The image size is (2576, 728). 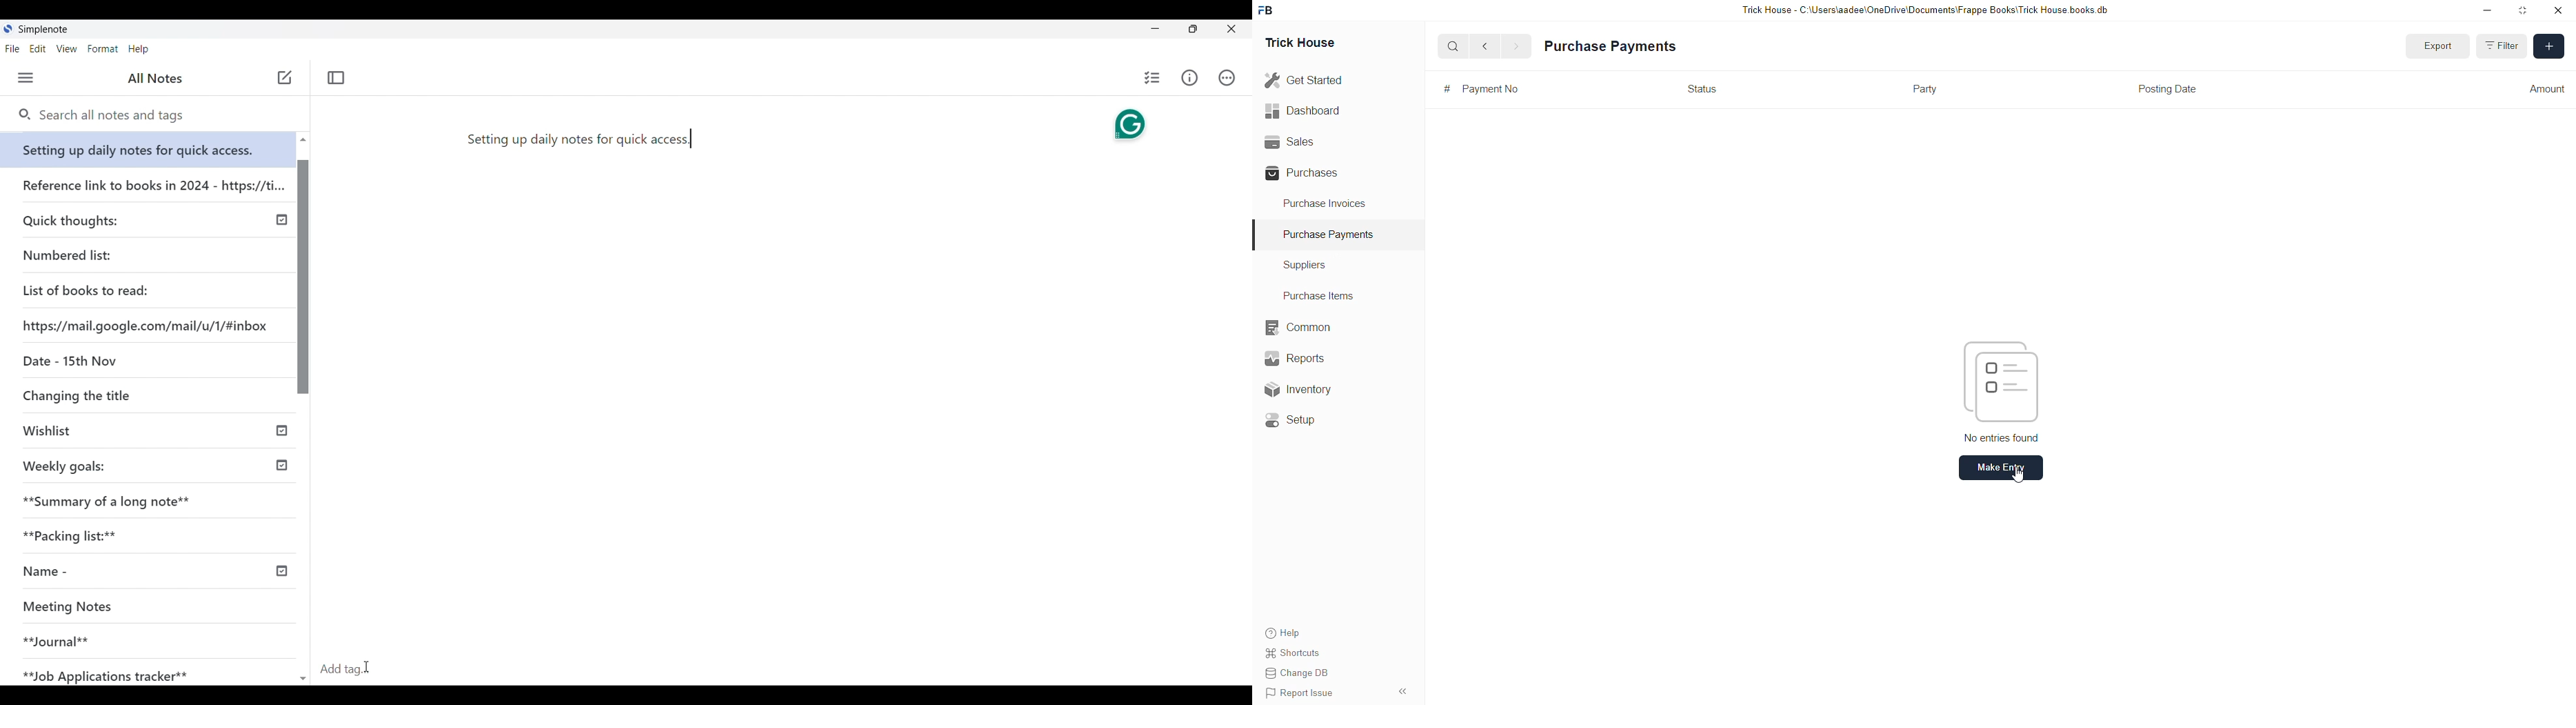 I want to click on published, so click(x=282, y=429).